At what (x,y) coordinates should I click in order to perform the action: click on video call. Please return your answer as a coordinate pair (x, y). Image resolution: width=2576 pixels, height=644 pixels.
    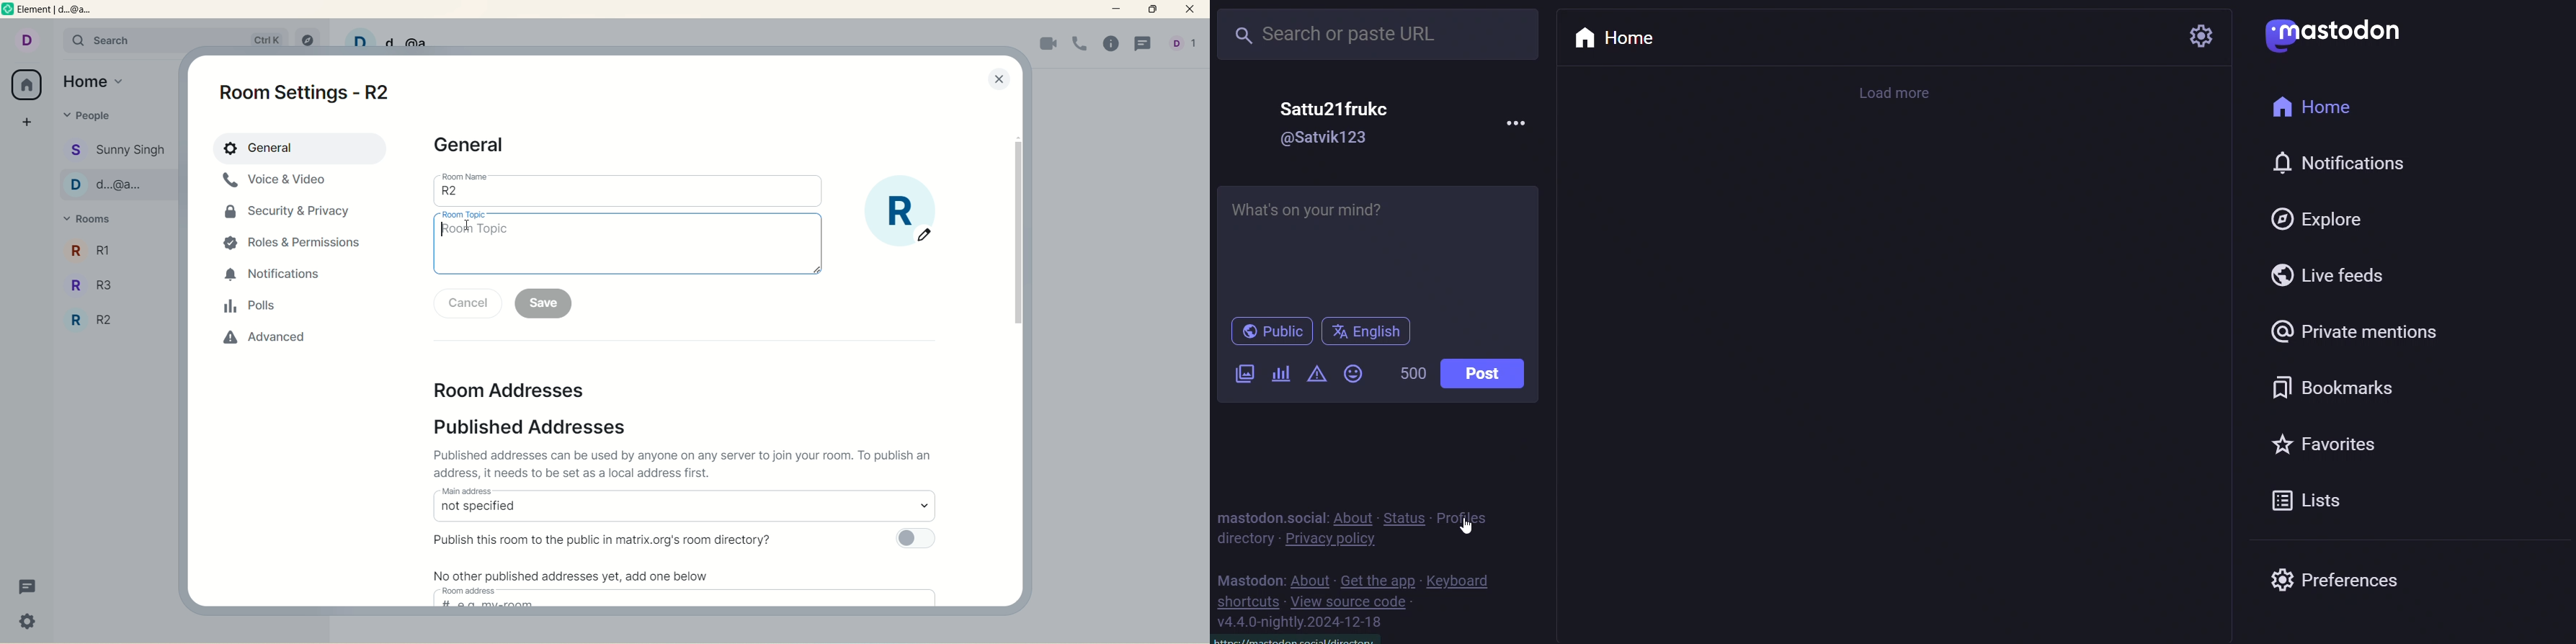
    Looking at the image, I should click on (1047, 45).